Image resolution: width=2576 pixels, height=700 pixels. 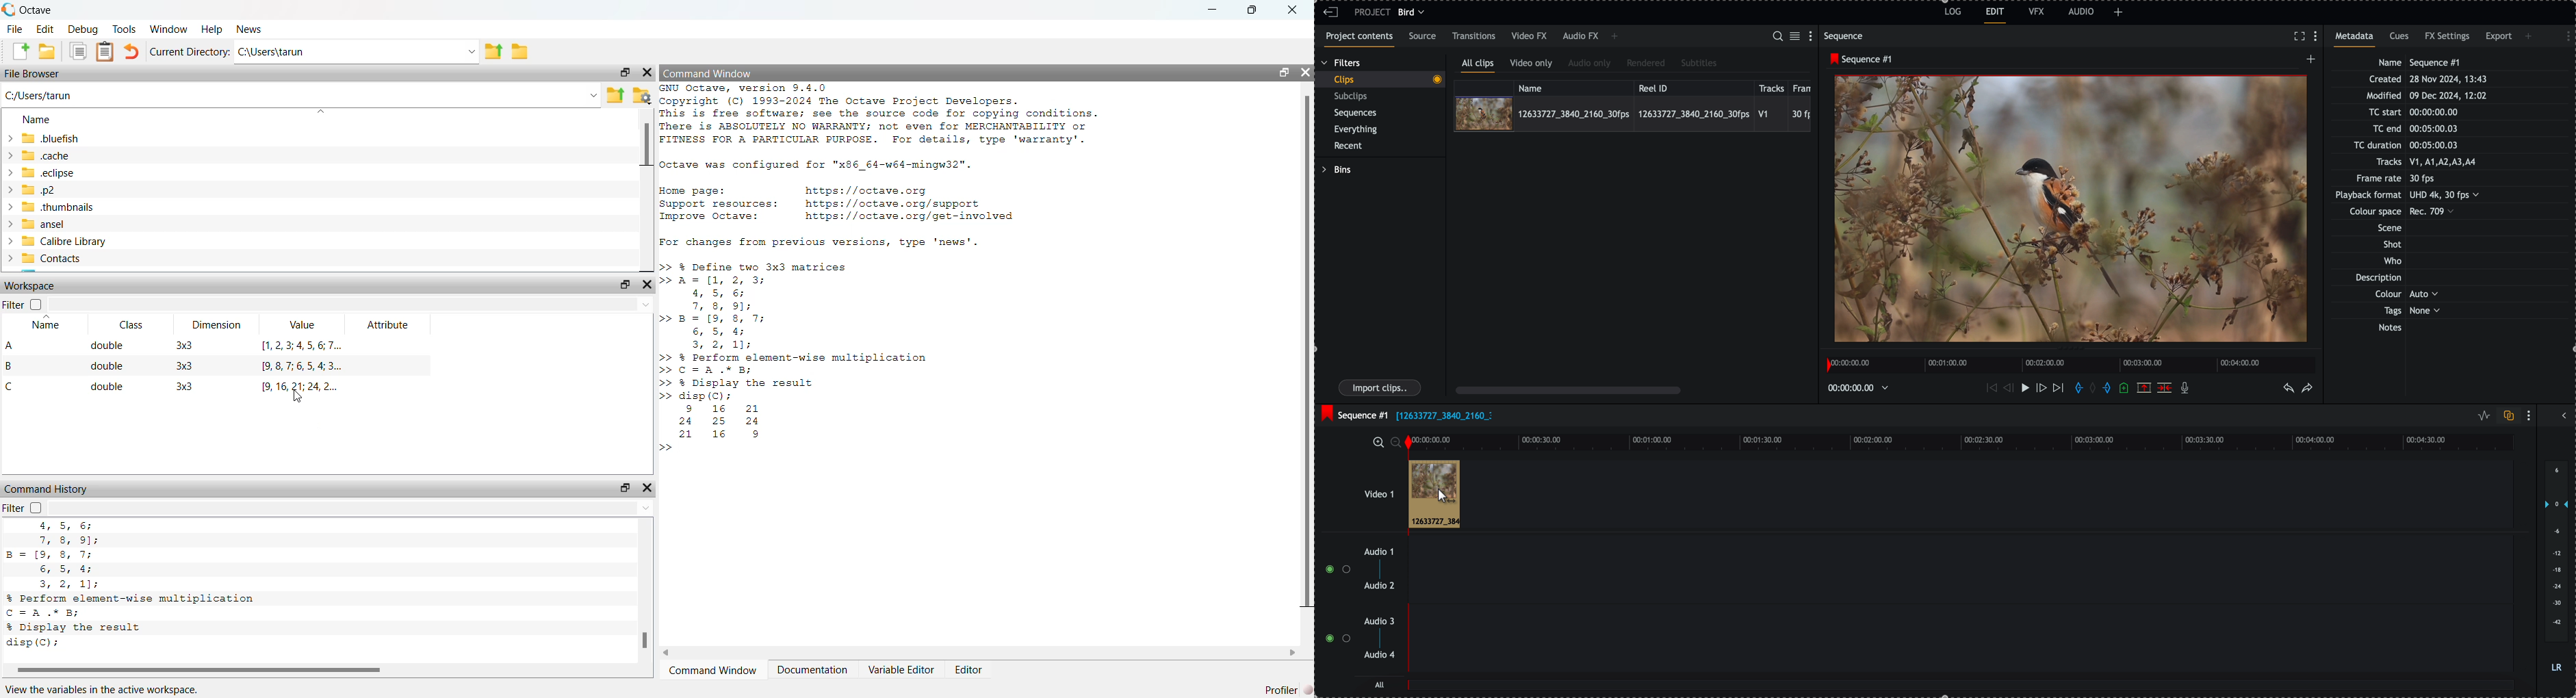 What do you see at coordinates (1354, 130) in the screenshot?
I see `` at bounding box center [1354, 130].